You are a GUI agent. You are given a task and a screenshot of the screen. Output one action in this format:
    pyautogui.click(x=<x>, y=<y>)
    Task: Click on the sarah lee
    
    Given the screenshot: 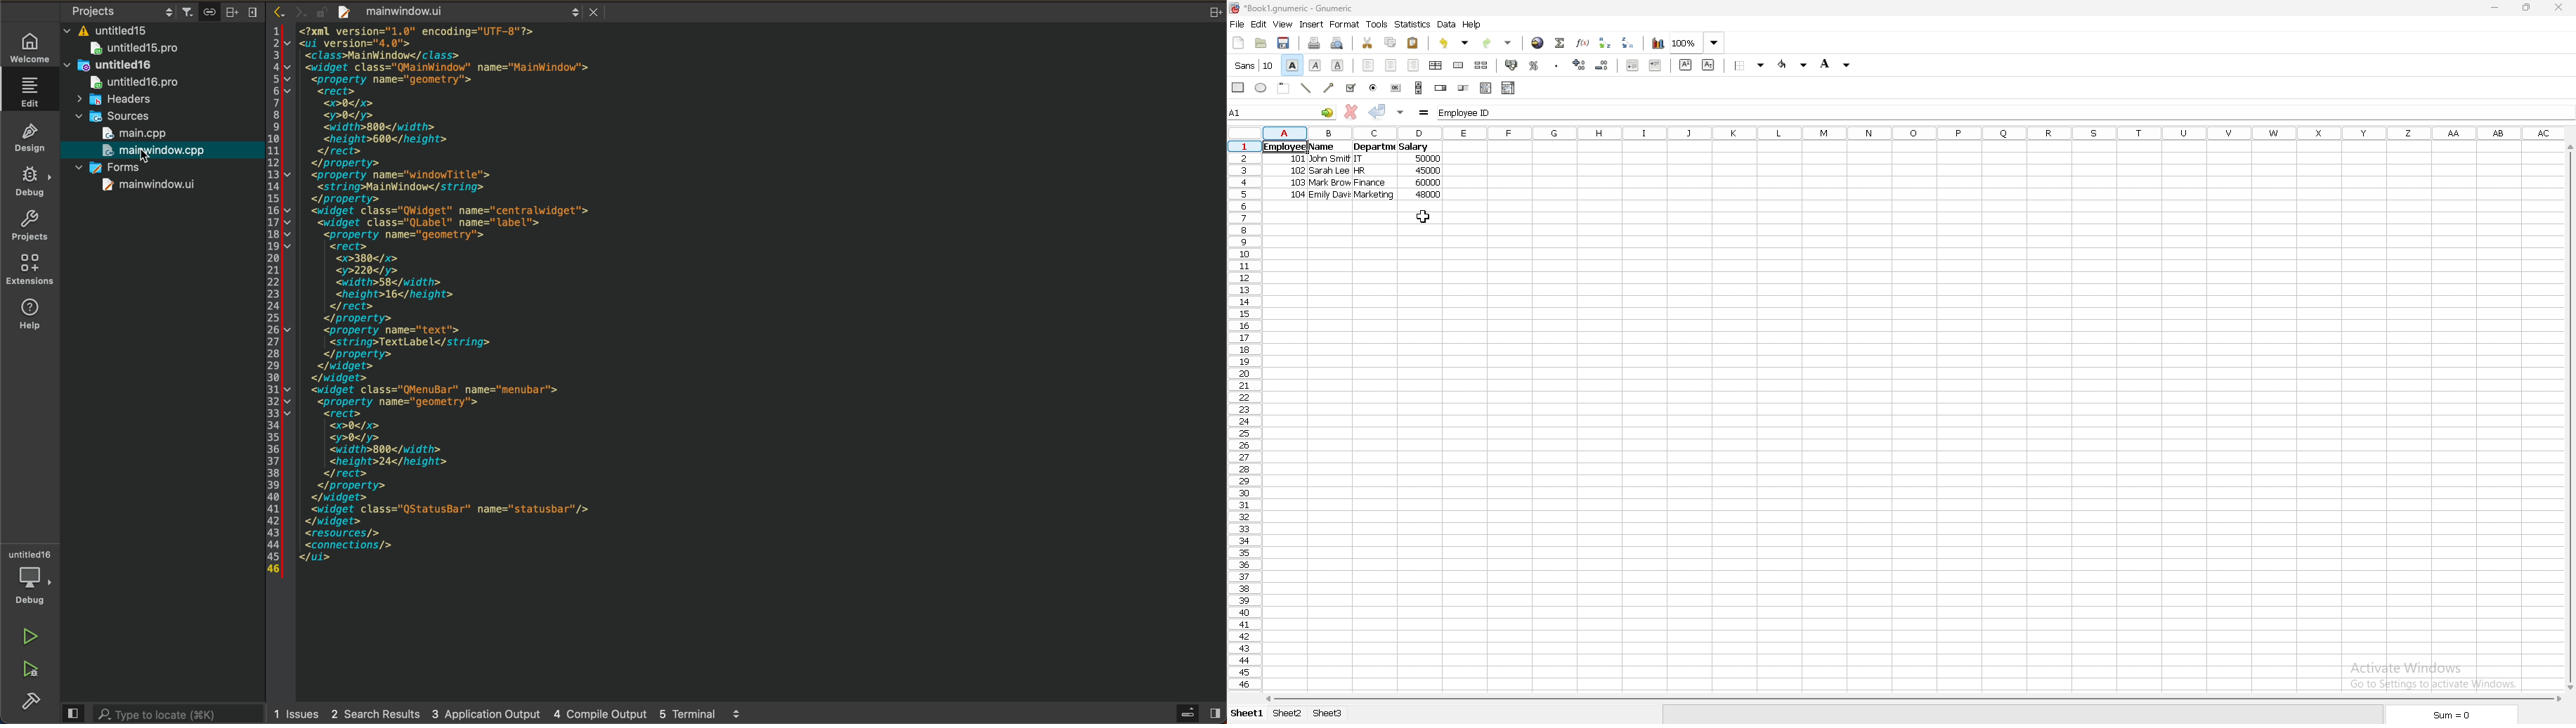 What is the action you would take?
    pyautogui.click(x=1330, y=172)
    